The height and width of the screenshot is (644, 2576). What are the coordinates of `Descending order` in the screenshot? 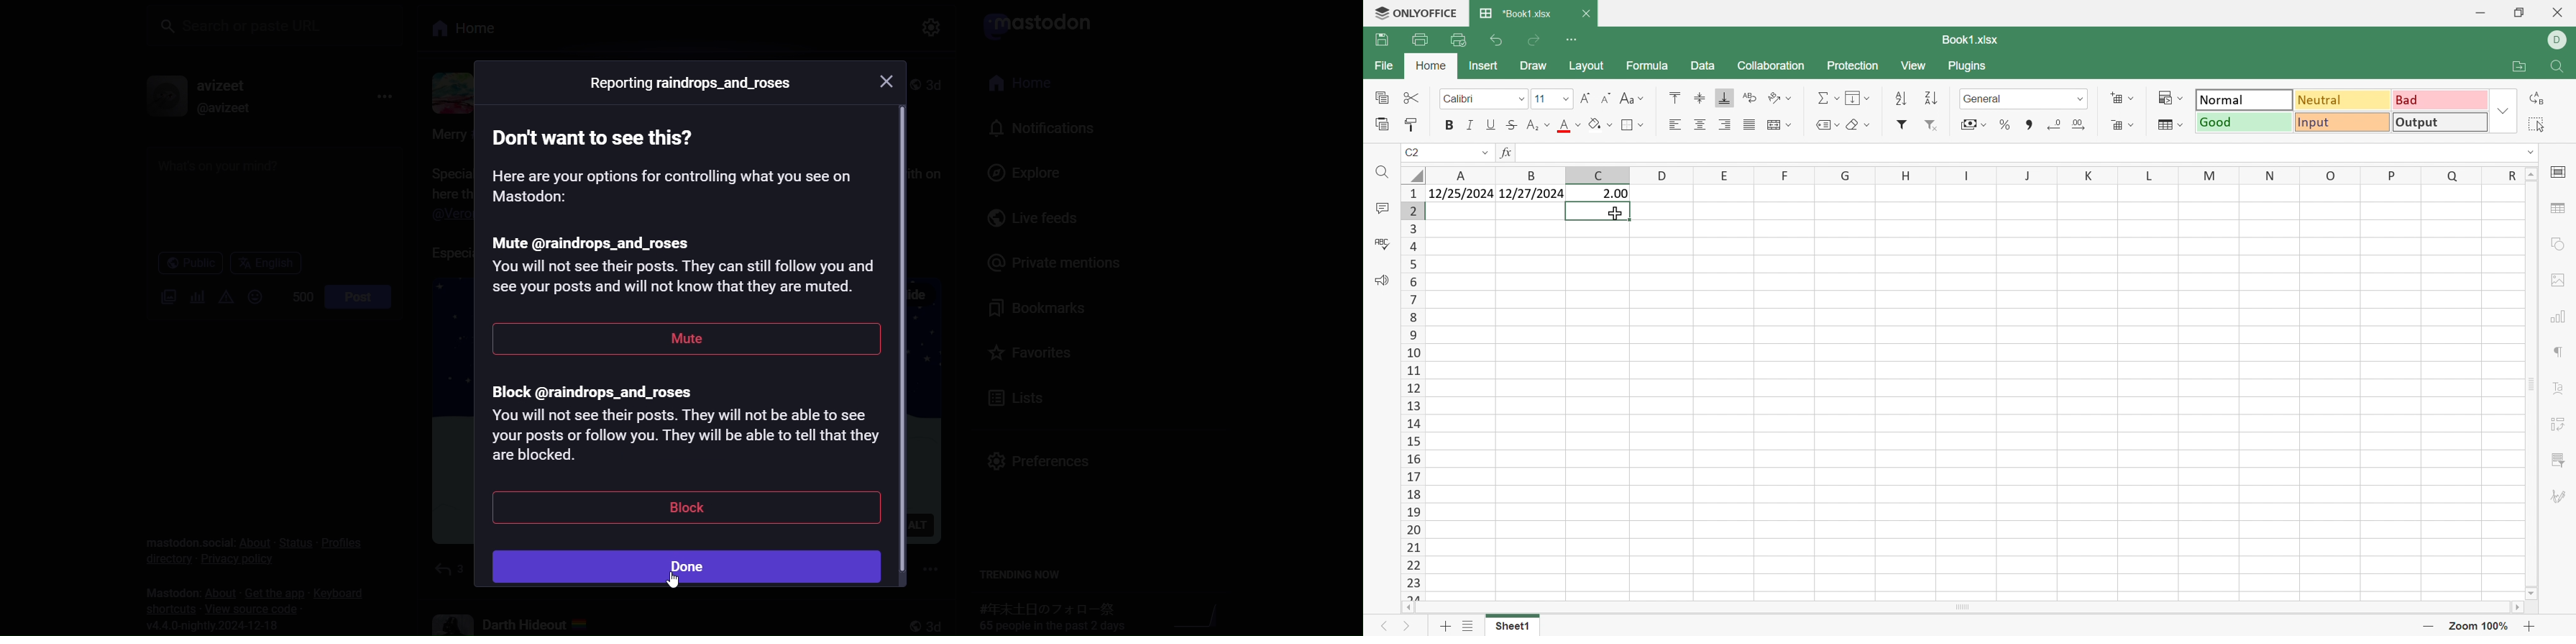 It's located at (1929, 98).